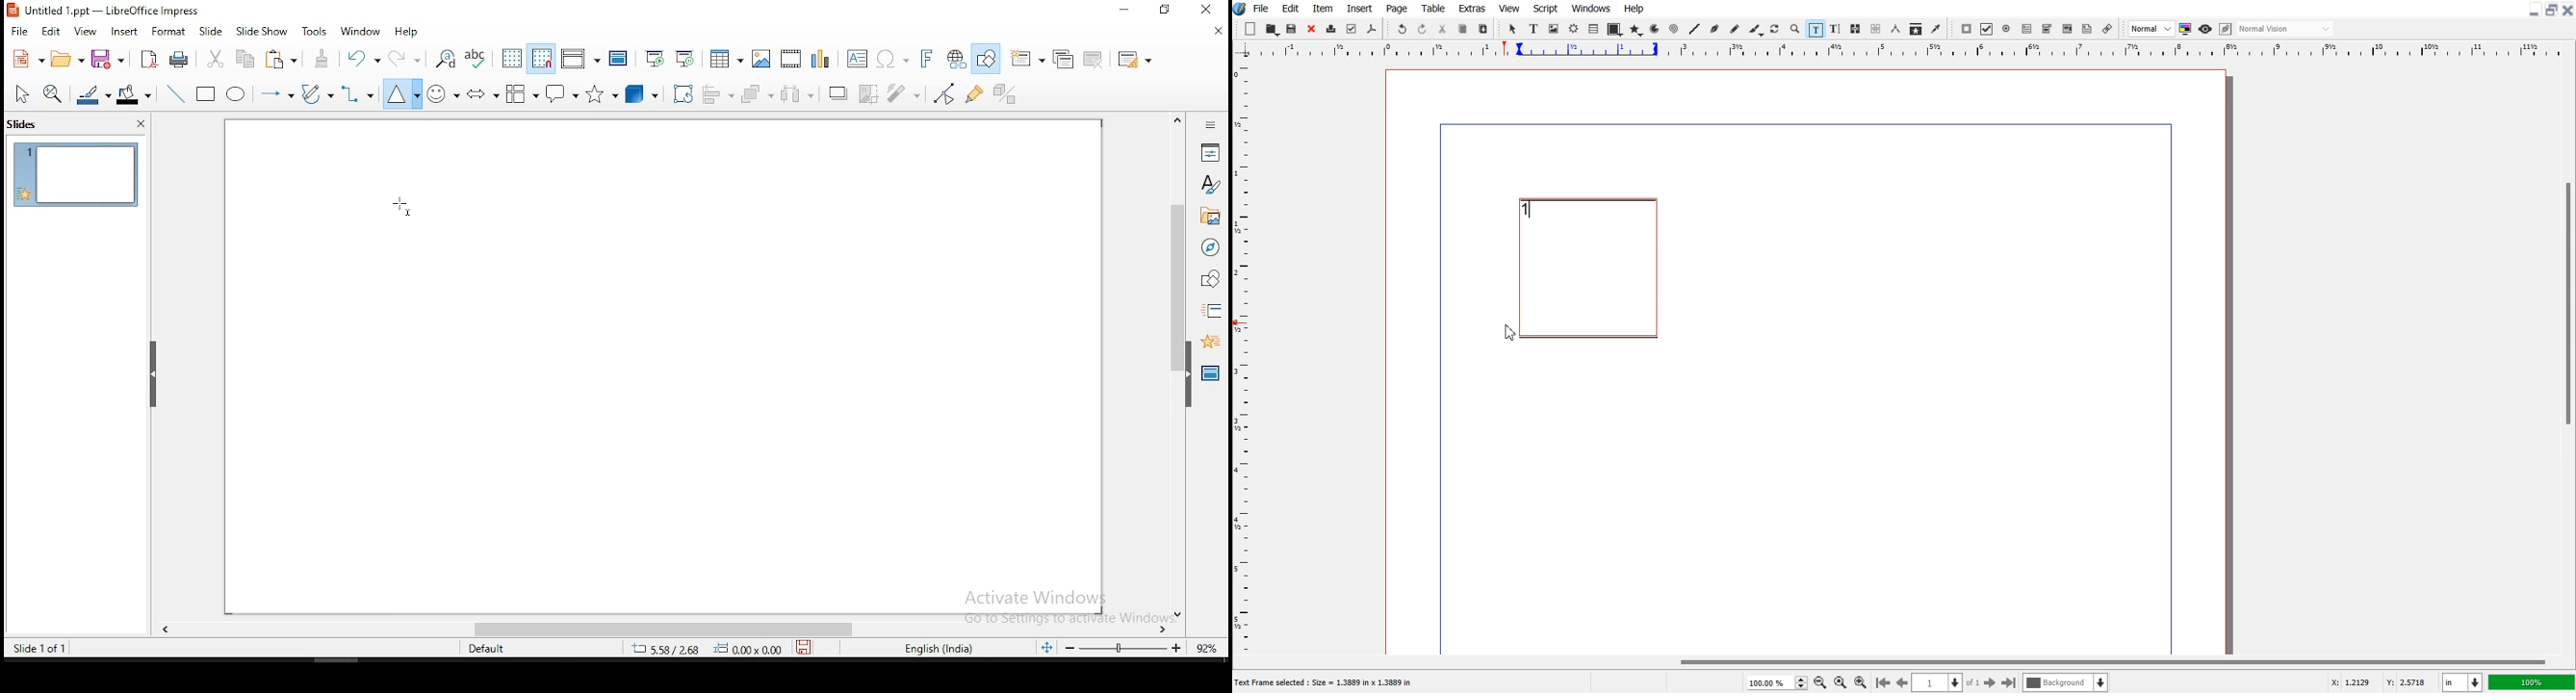 This screenshot has height=700, width=2576. What do you see at coordinates (361, 32) in the screenshot?
I see `window` at bounding box center [361, 32].